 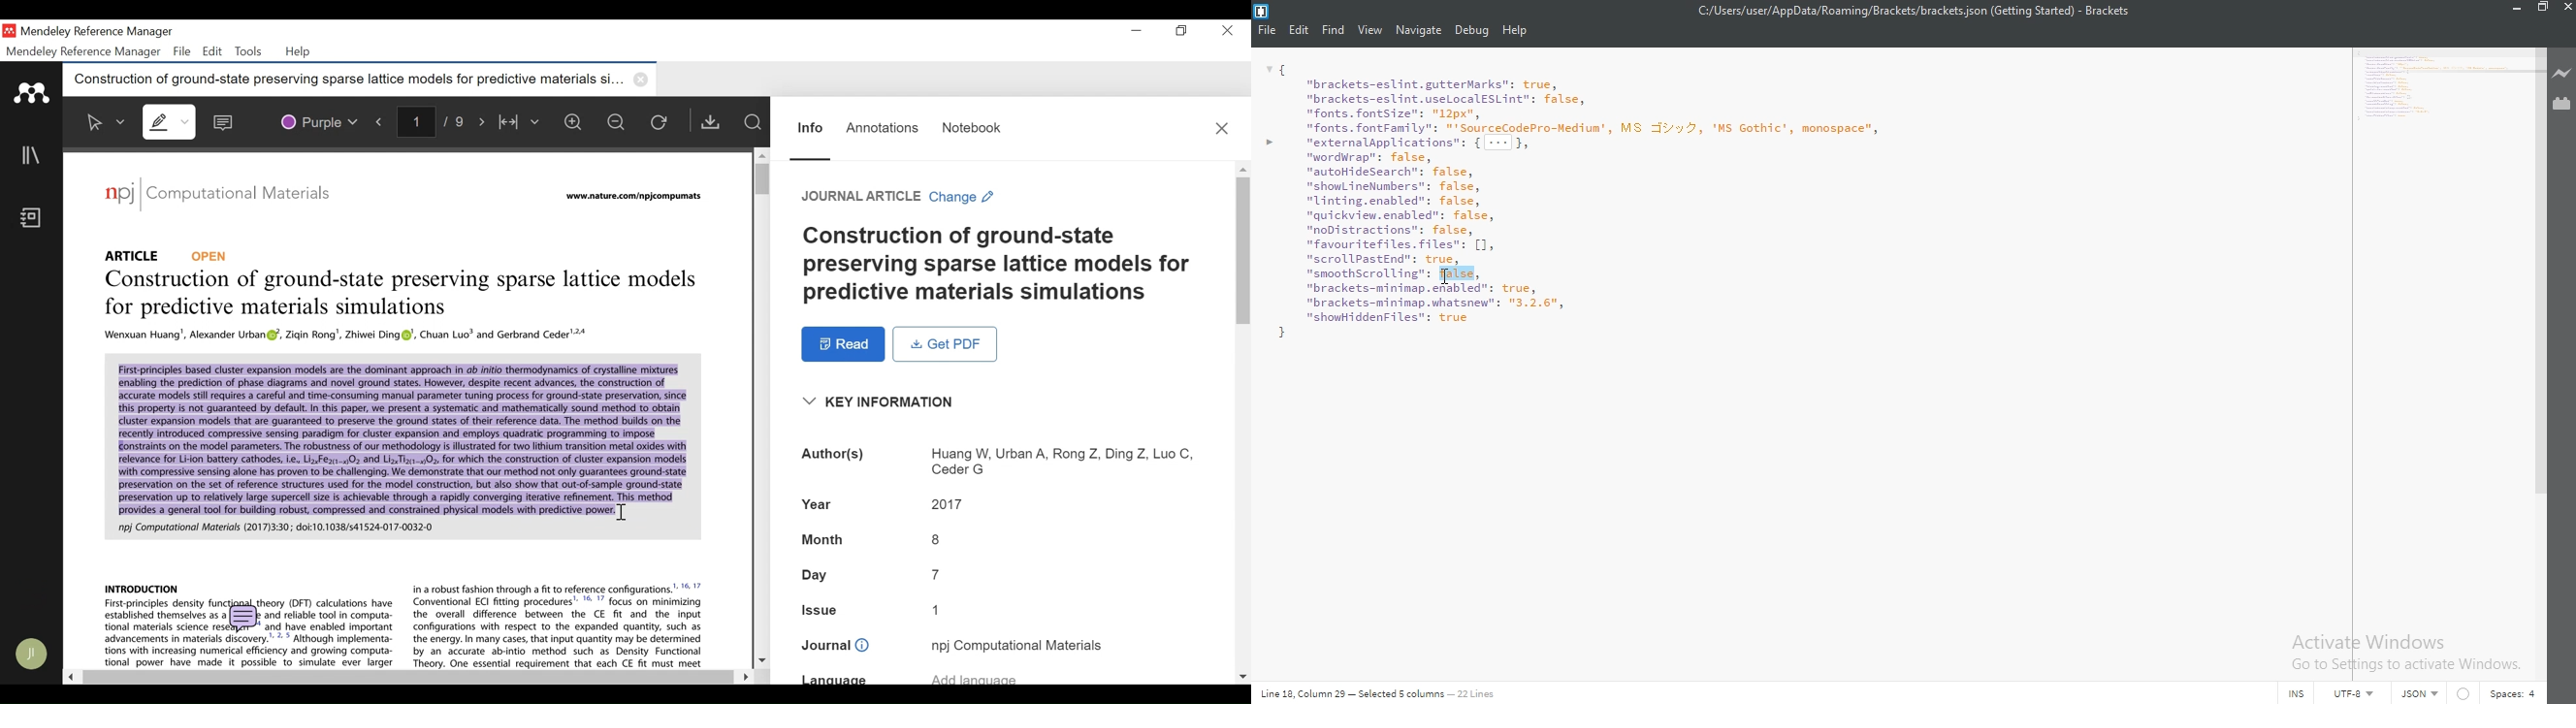 I want to click on Get PDF, so click(x=710, y=121).